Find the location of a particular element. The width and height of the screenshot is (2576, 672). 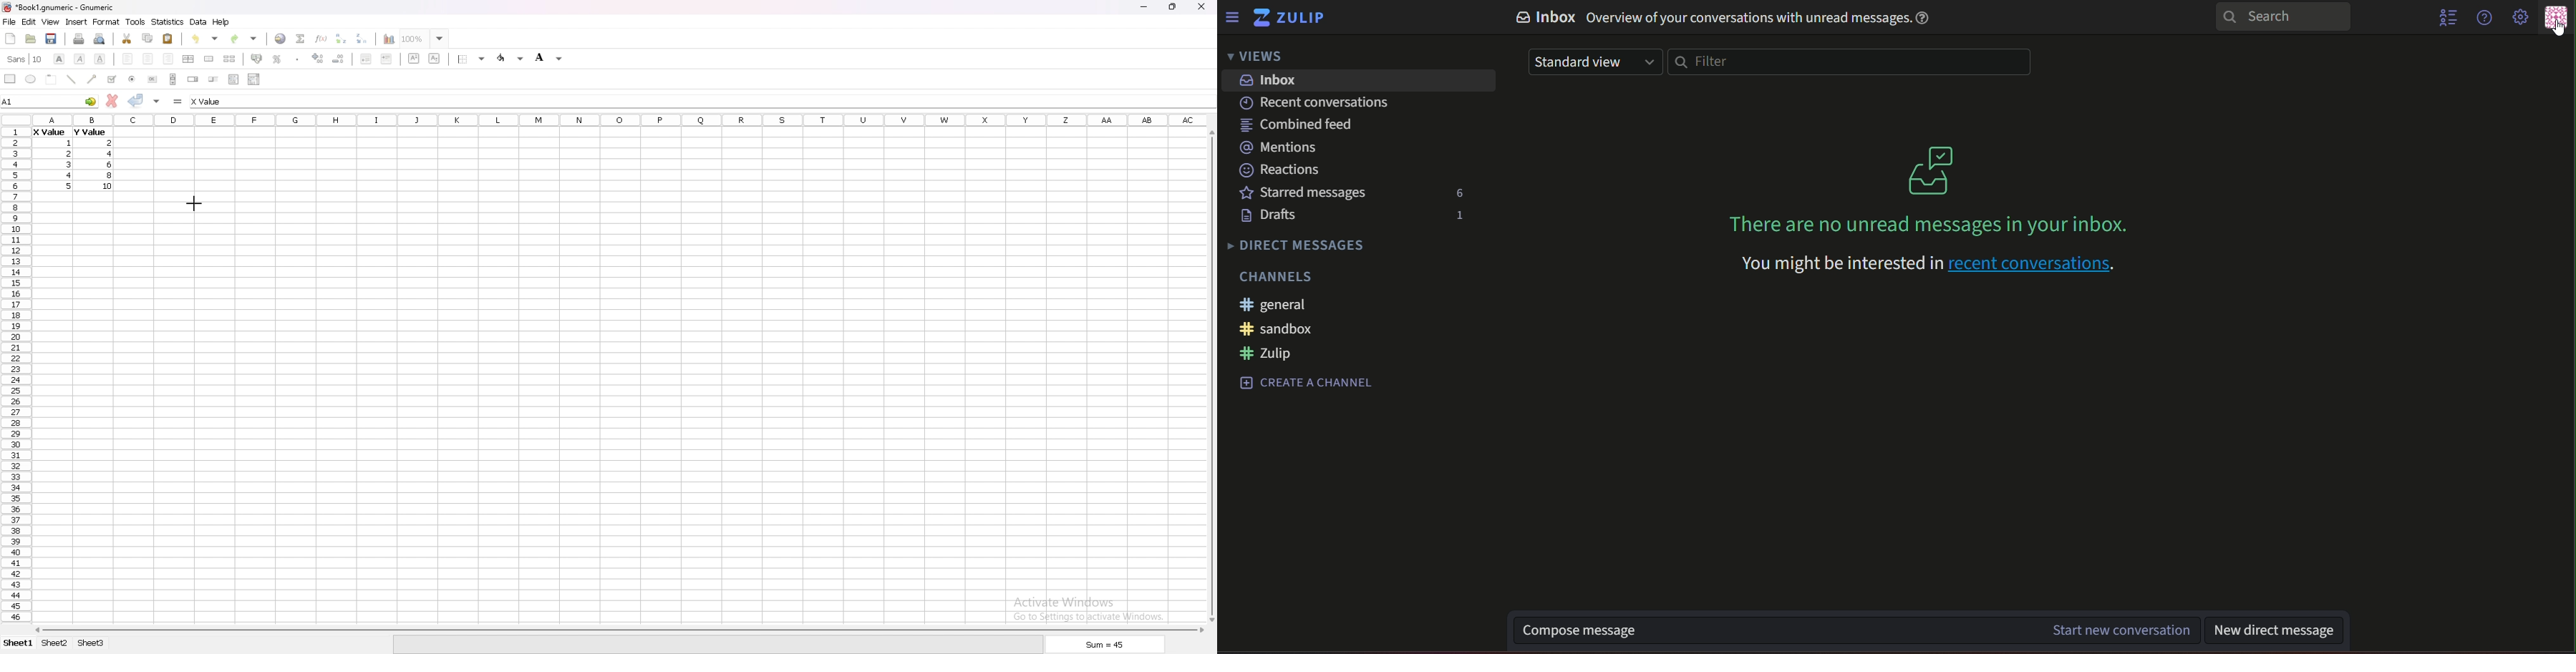

decrease decimals is located at coordinates (339, 59).